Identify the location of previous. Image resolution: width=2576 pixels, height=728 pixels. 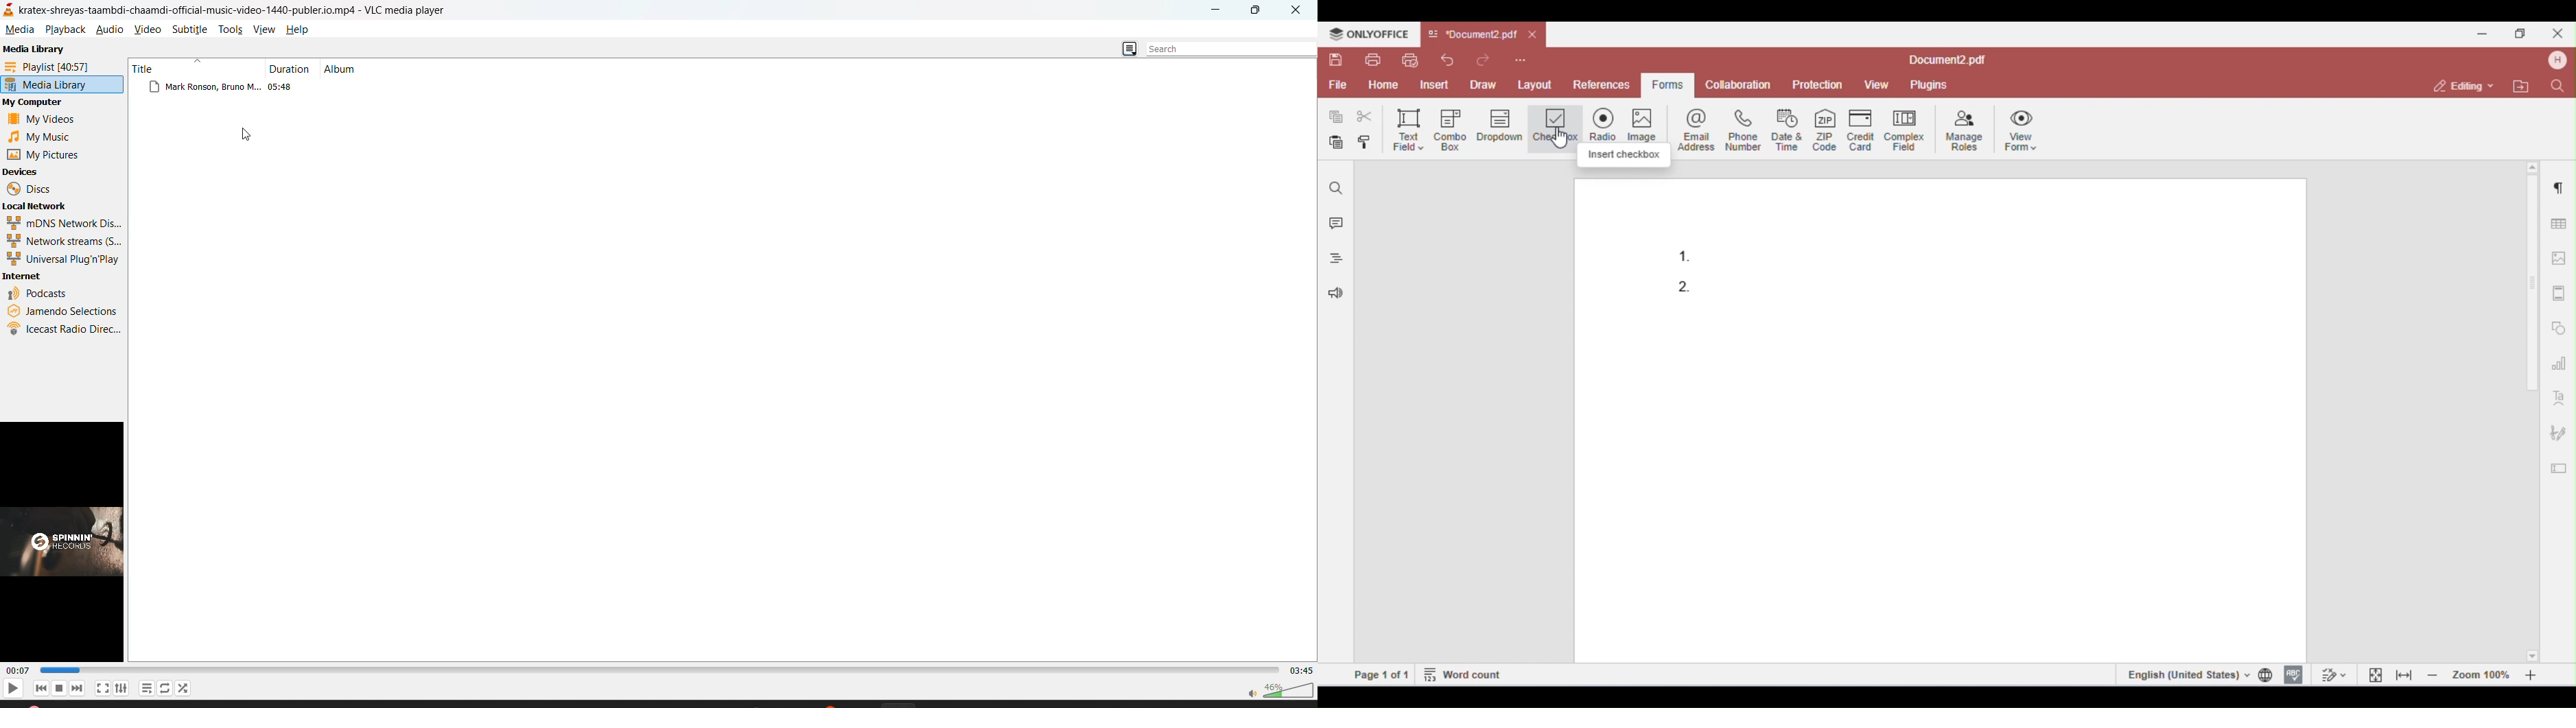
(41, 688).